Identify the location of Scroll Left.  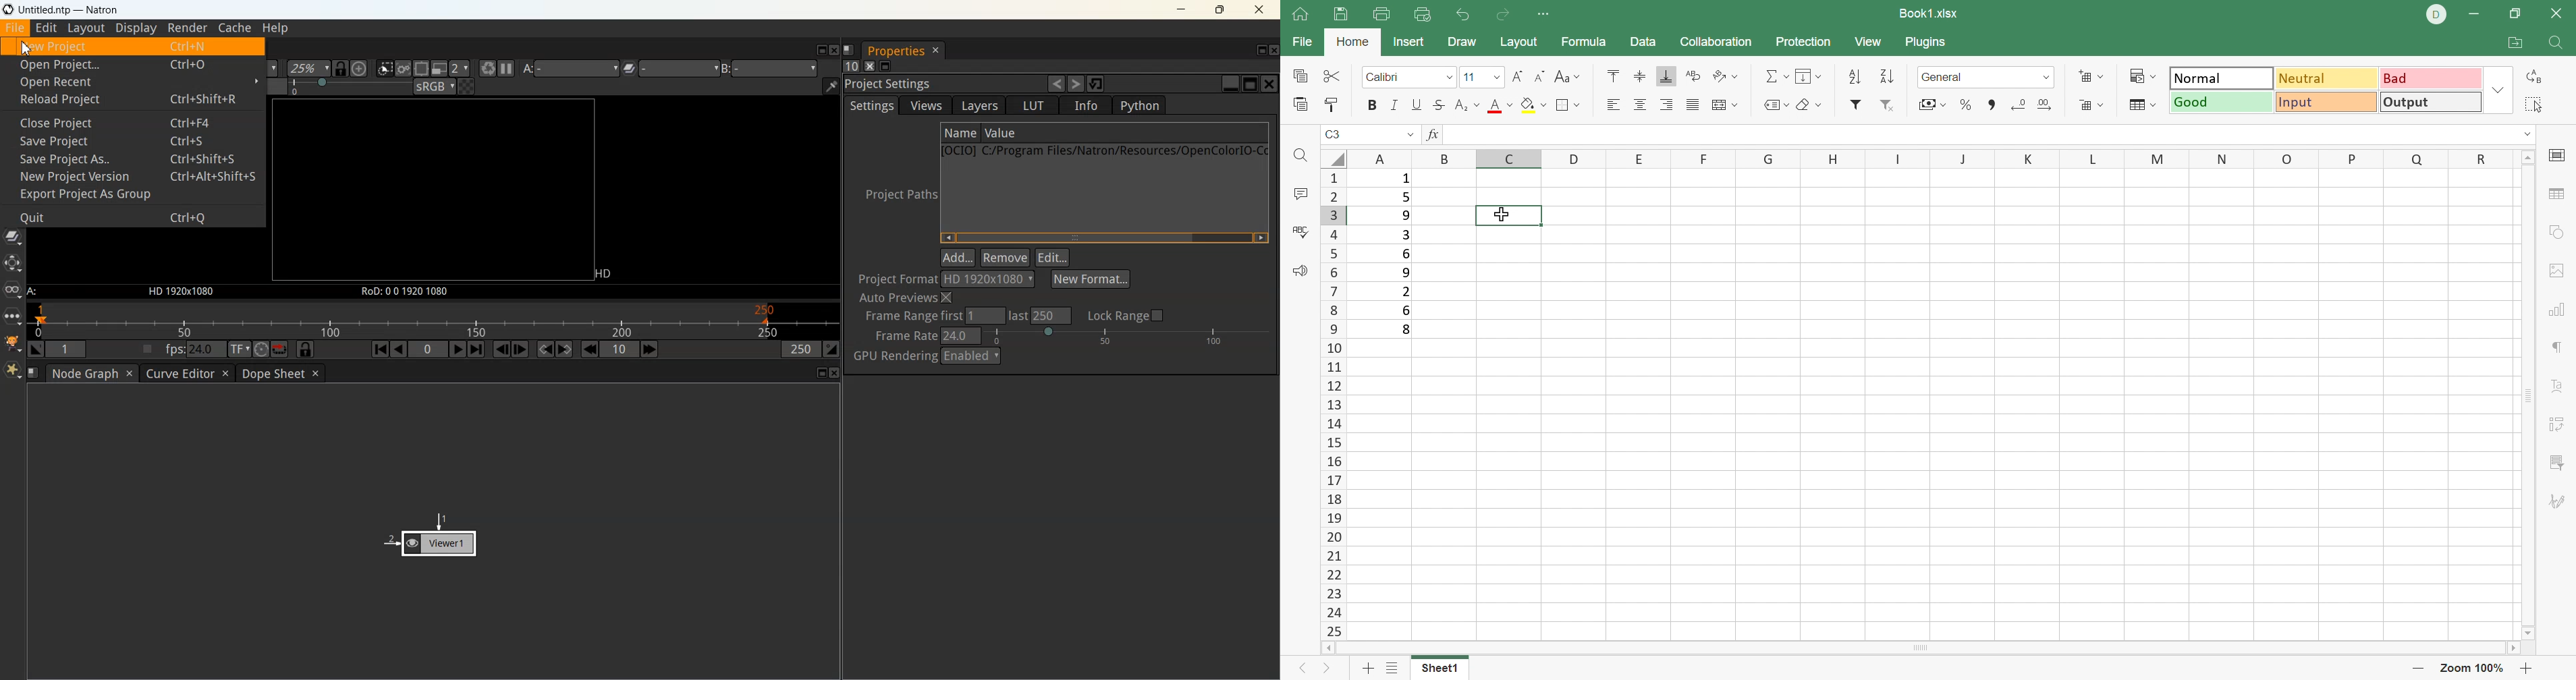
(1332, 649).